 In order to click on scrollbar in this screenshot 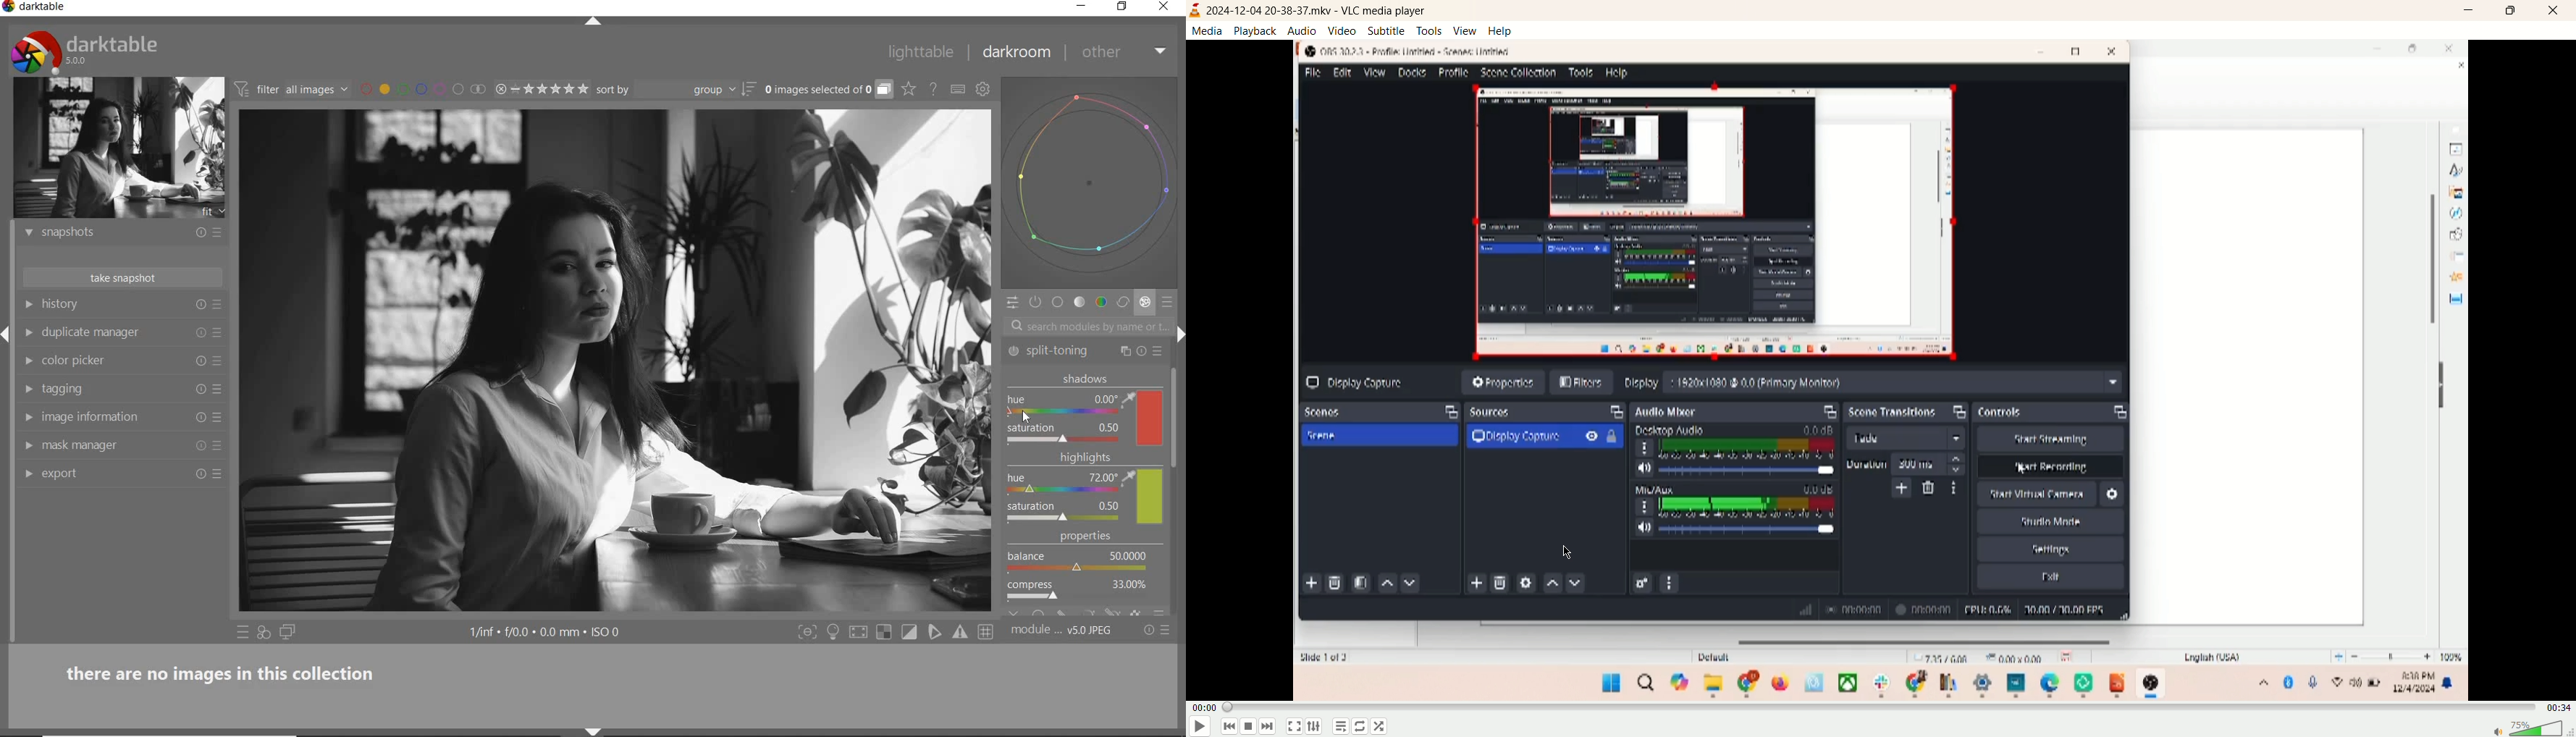, I will do `click(1177, 417)`.